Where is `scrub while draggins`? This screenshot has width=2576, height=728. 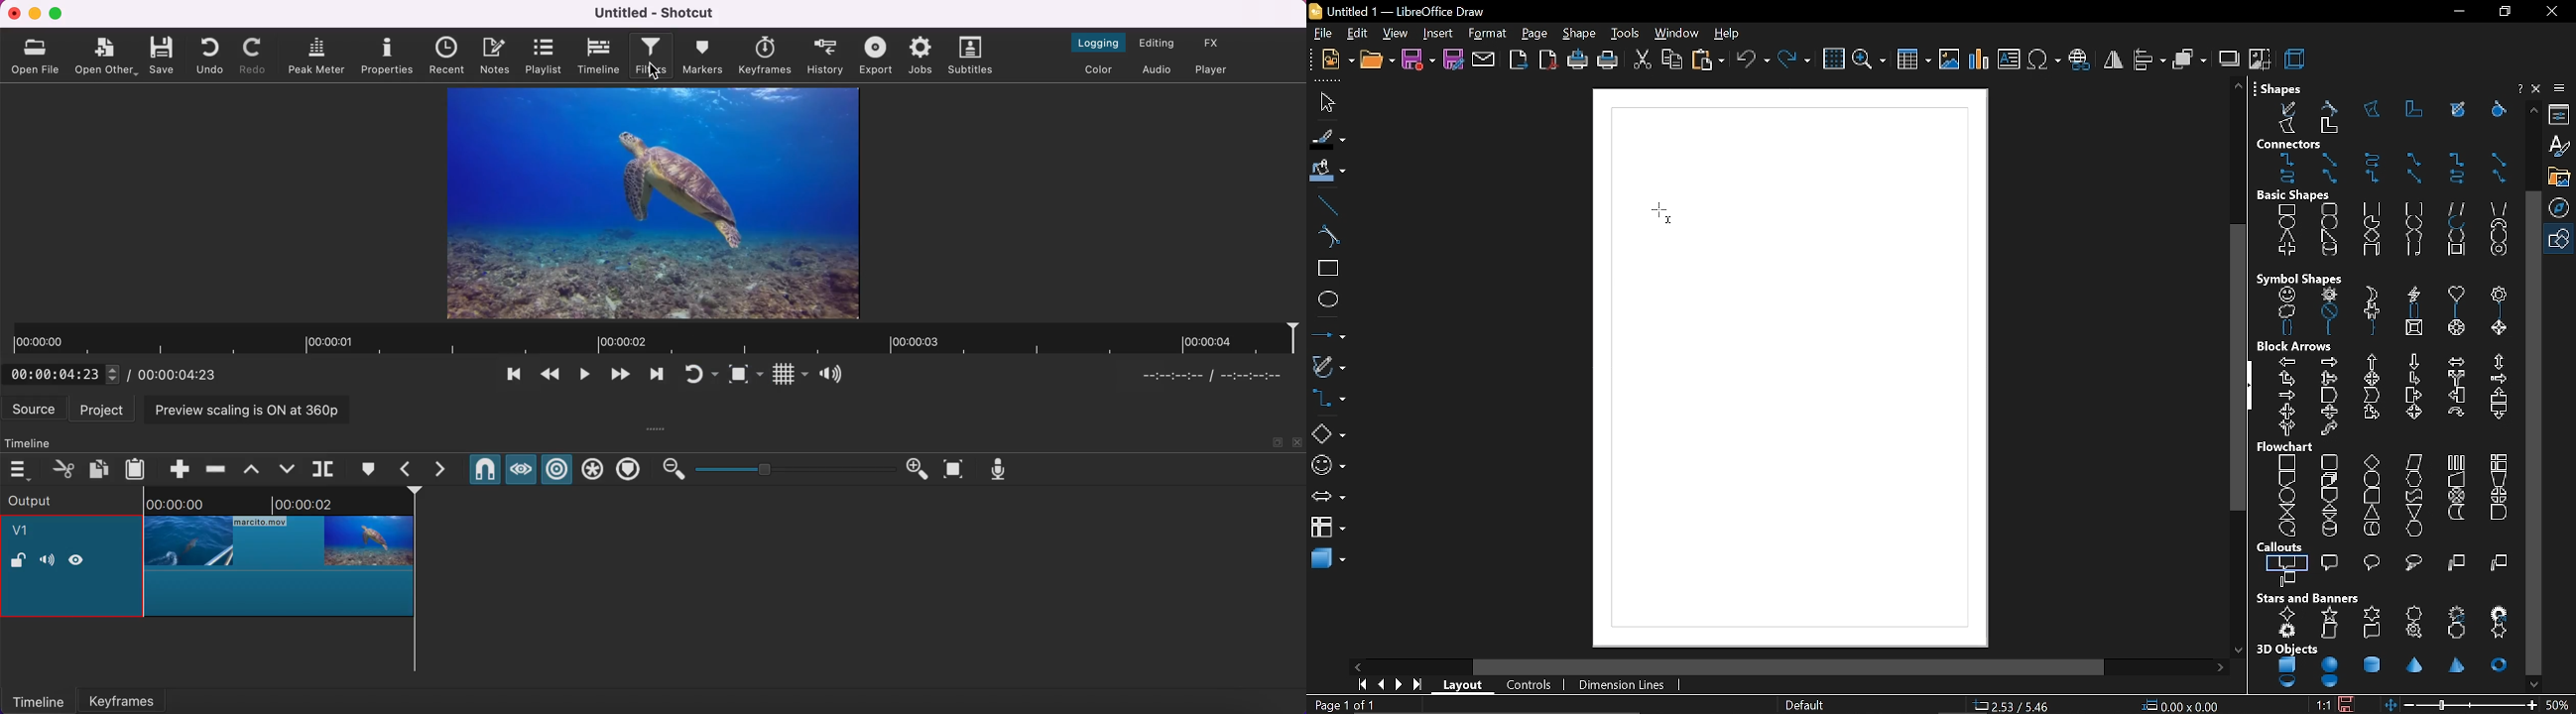
scrub while draggins is located at coordinates (520, 472).